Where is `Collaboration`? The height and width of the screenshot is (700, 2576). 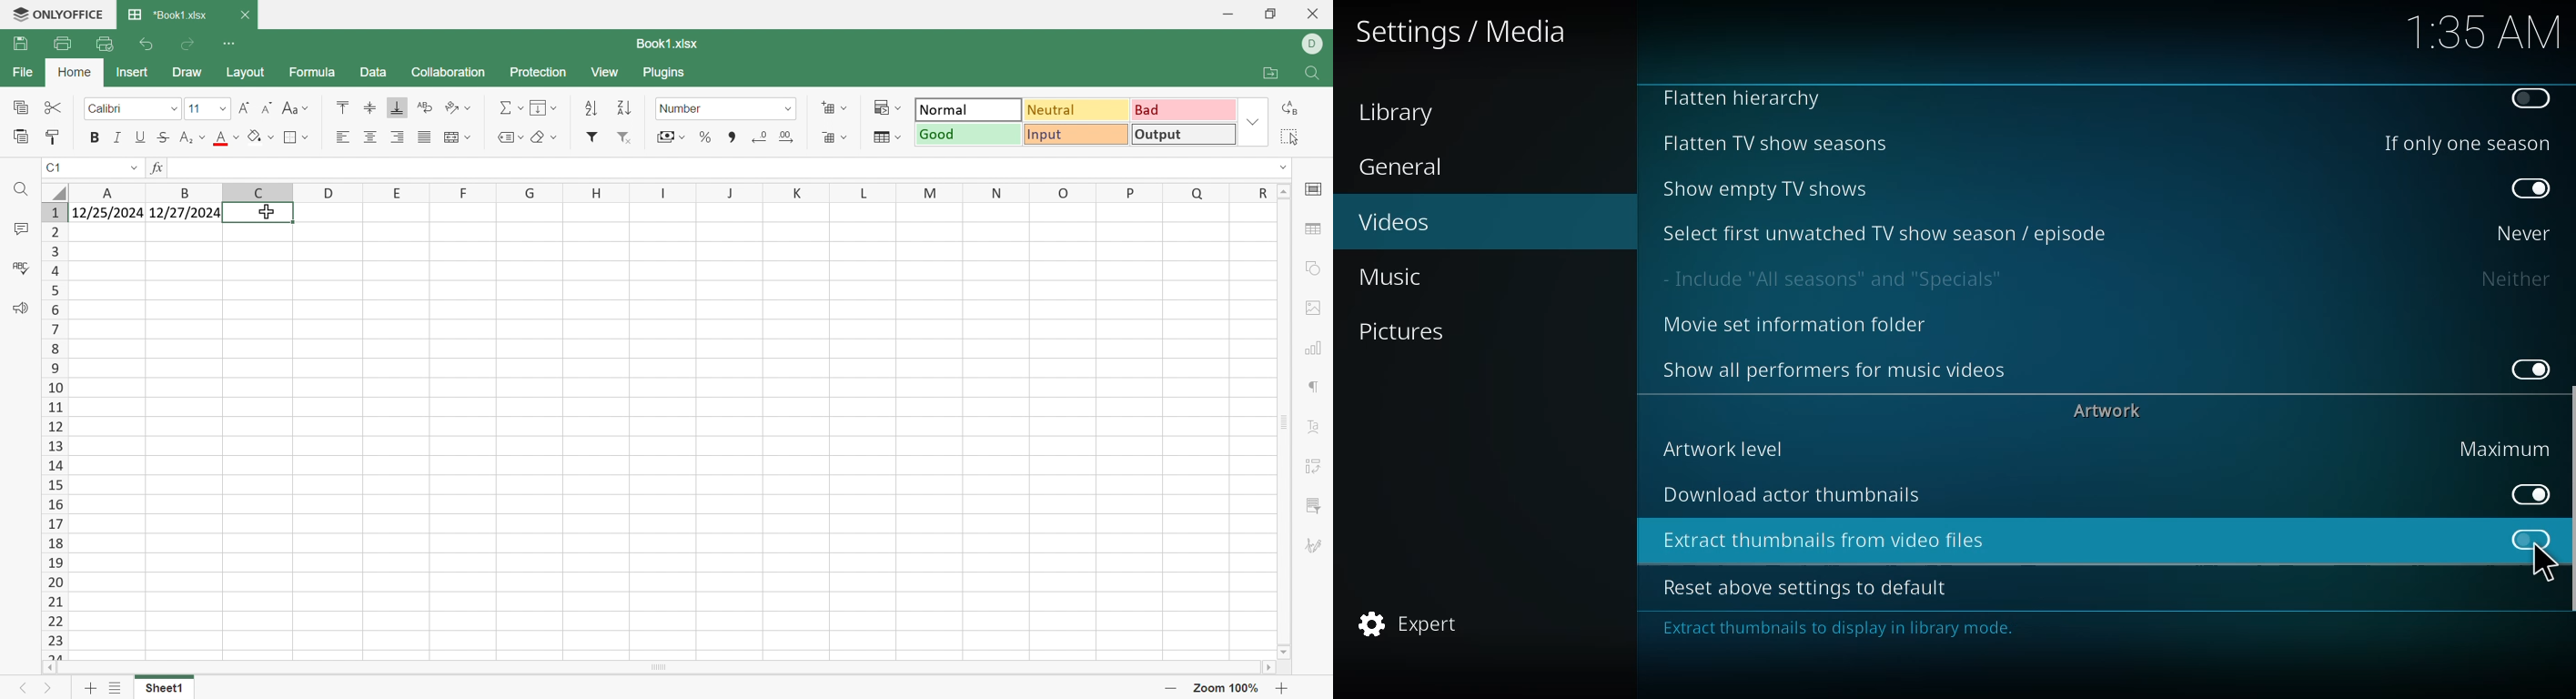
Collaboration is located at coordinates (449, 72).